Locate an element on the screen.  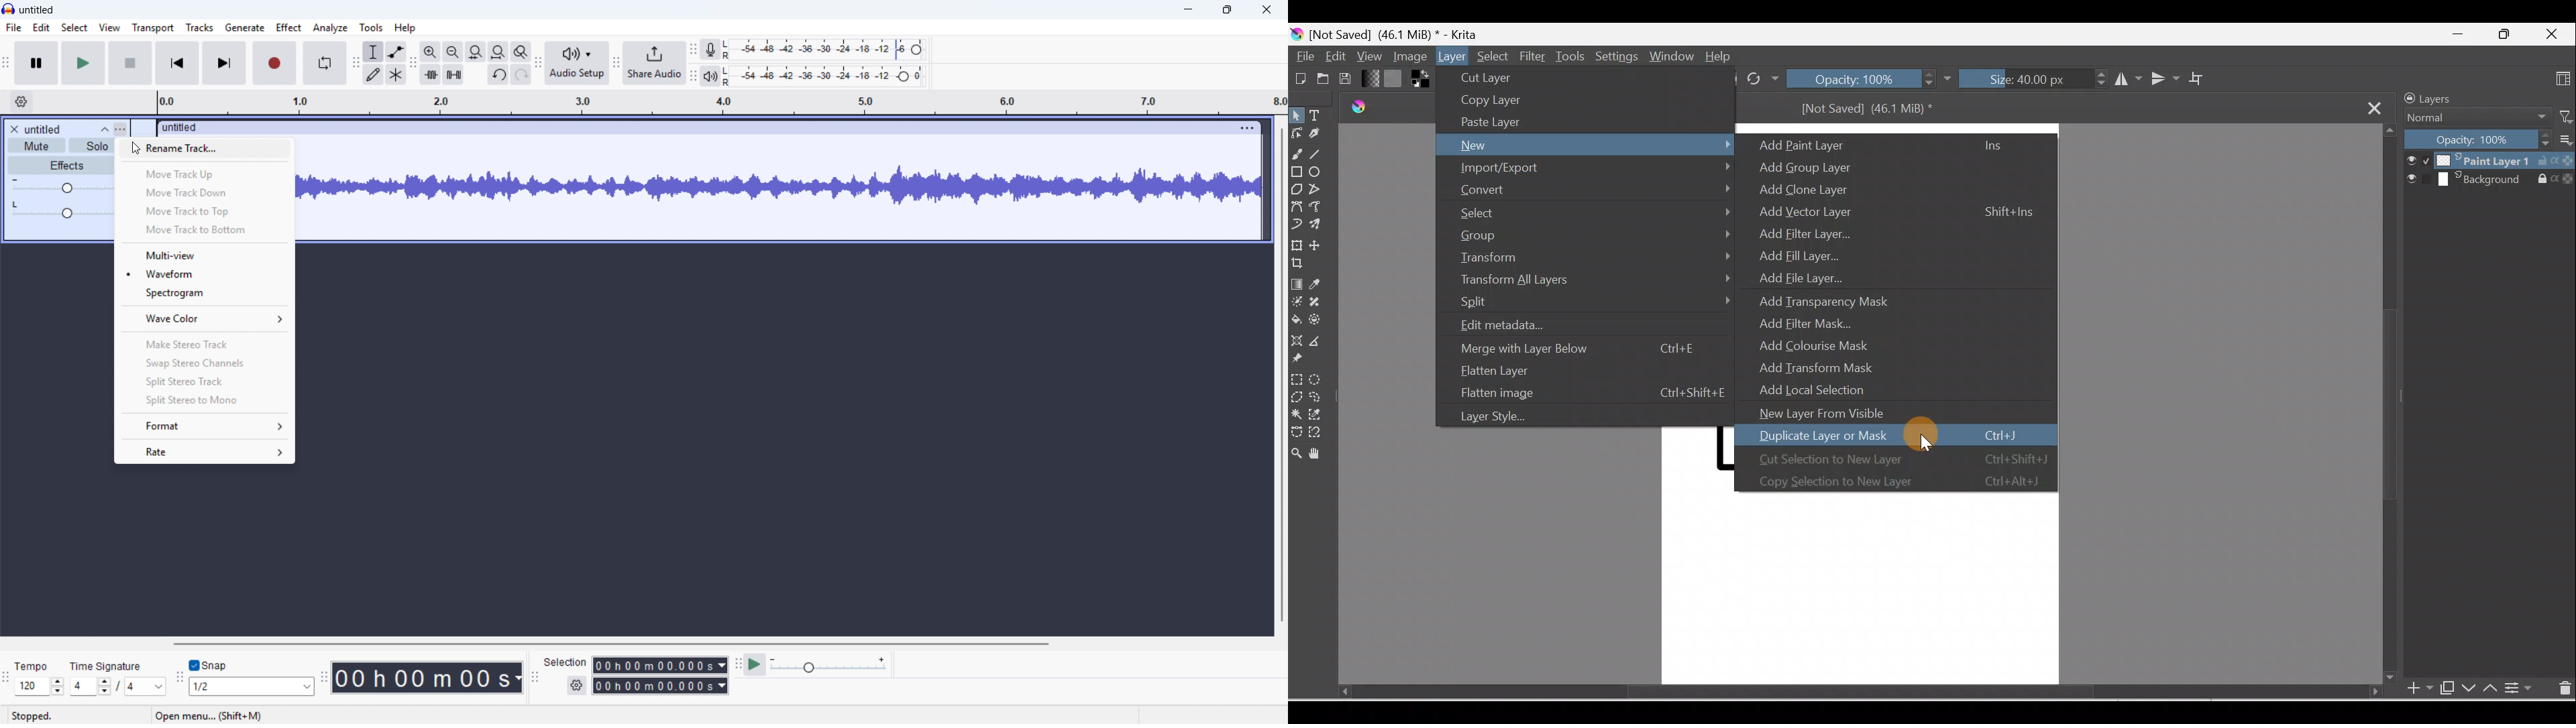
Flatten layer is located at coordinates (1576, 373).